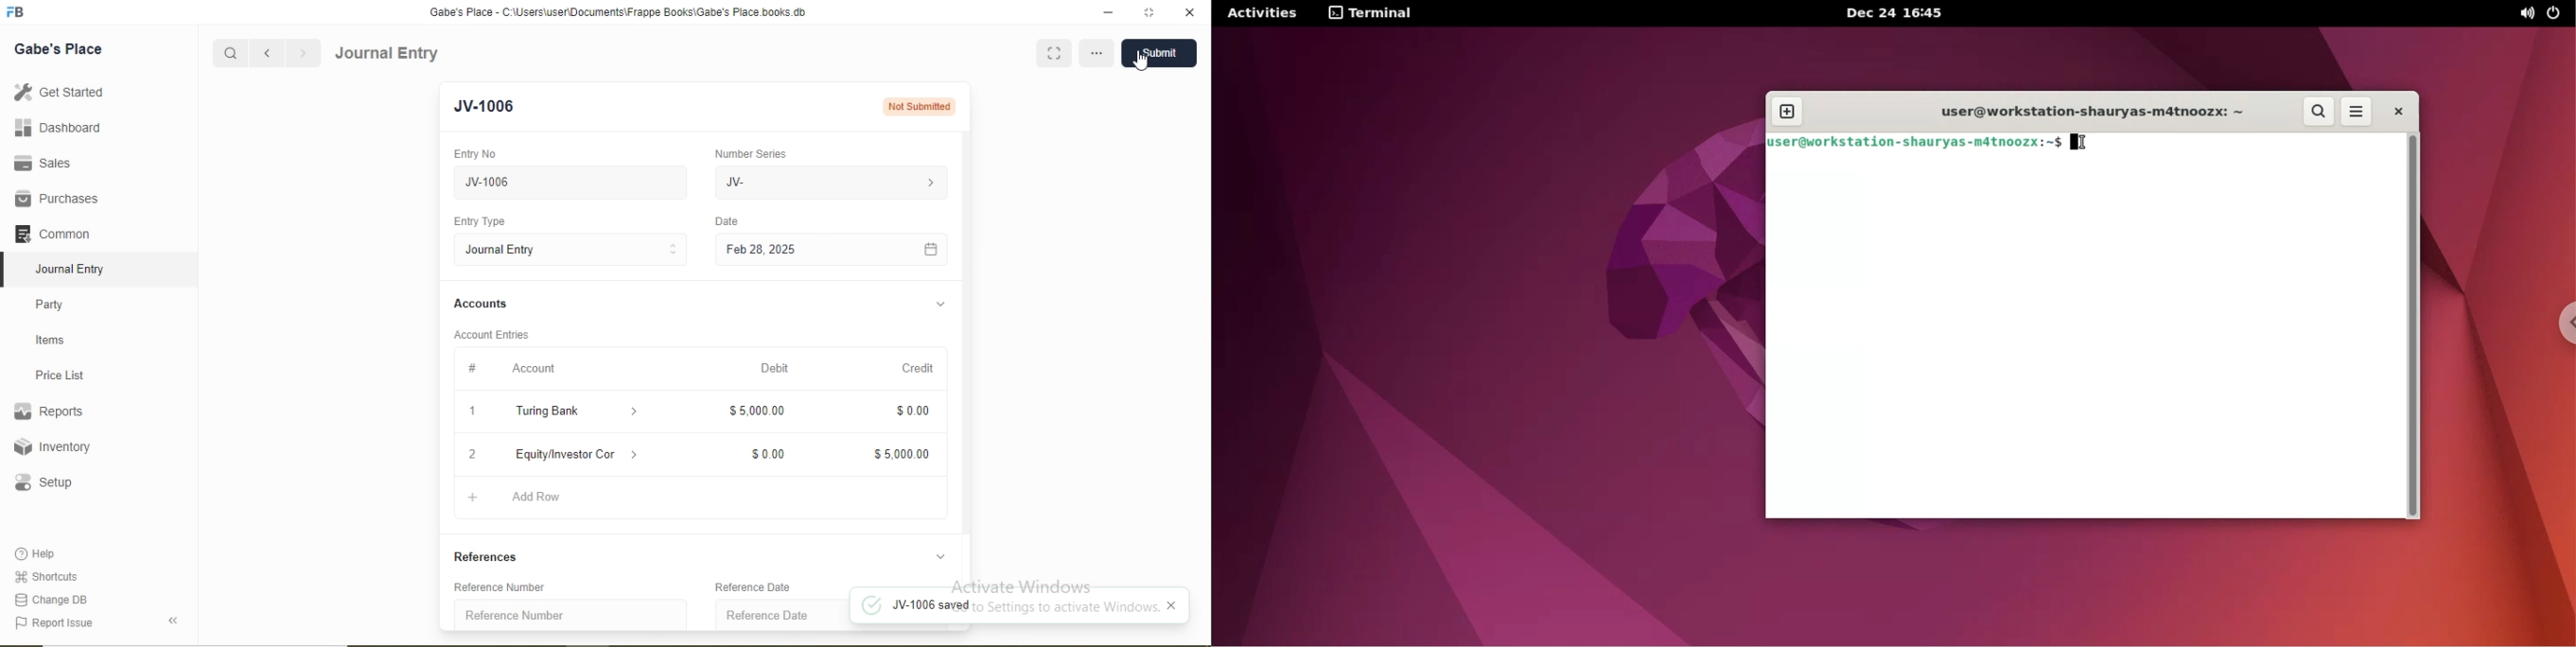 This screenshot has height=672, width=2576. I want to click on Common, so click(51, 233).